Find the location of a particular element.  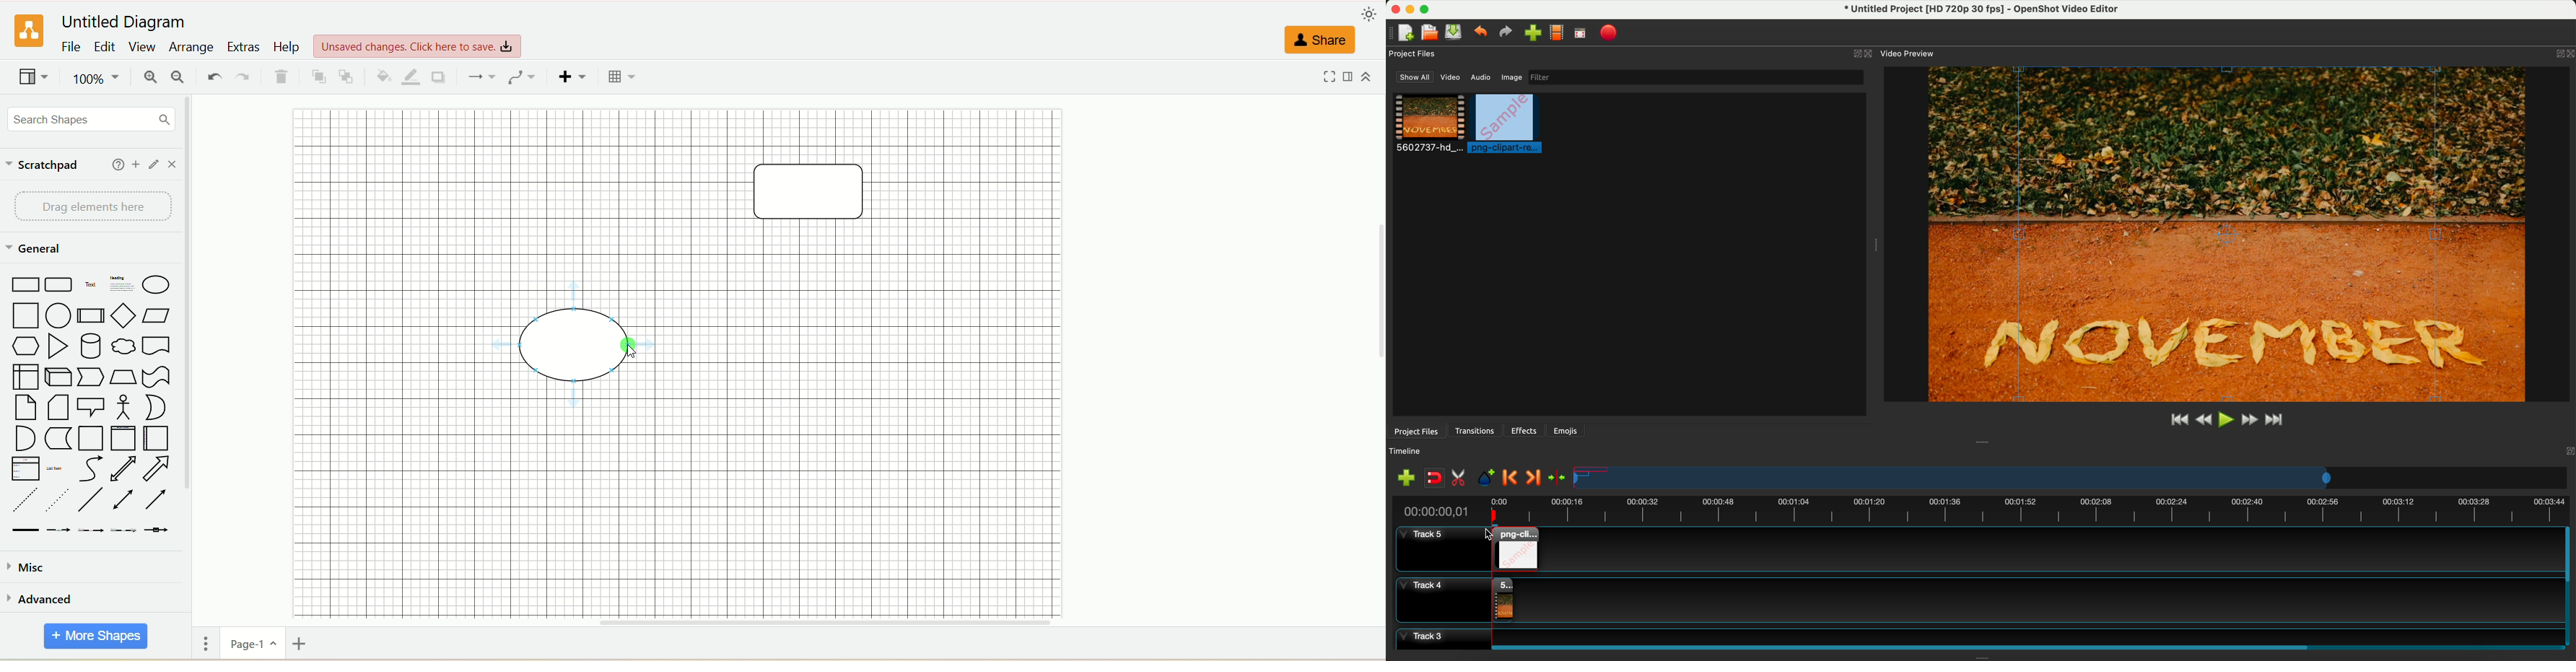

general is located at coordinates (35, 250).